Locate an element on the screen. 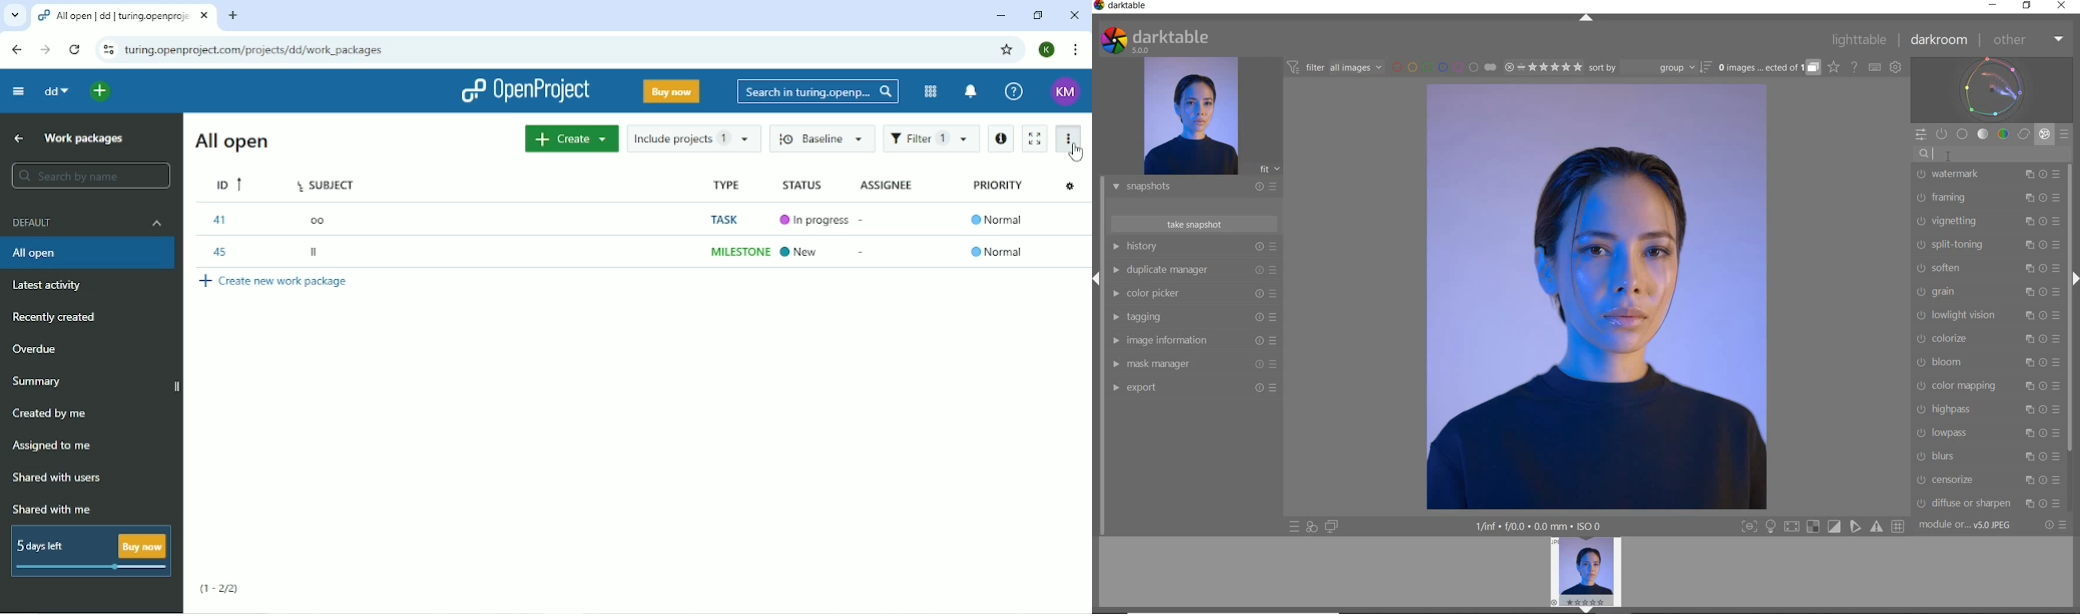  All open is located at coordinates (233, 141).